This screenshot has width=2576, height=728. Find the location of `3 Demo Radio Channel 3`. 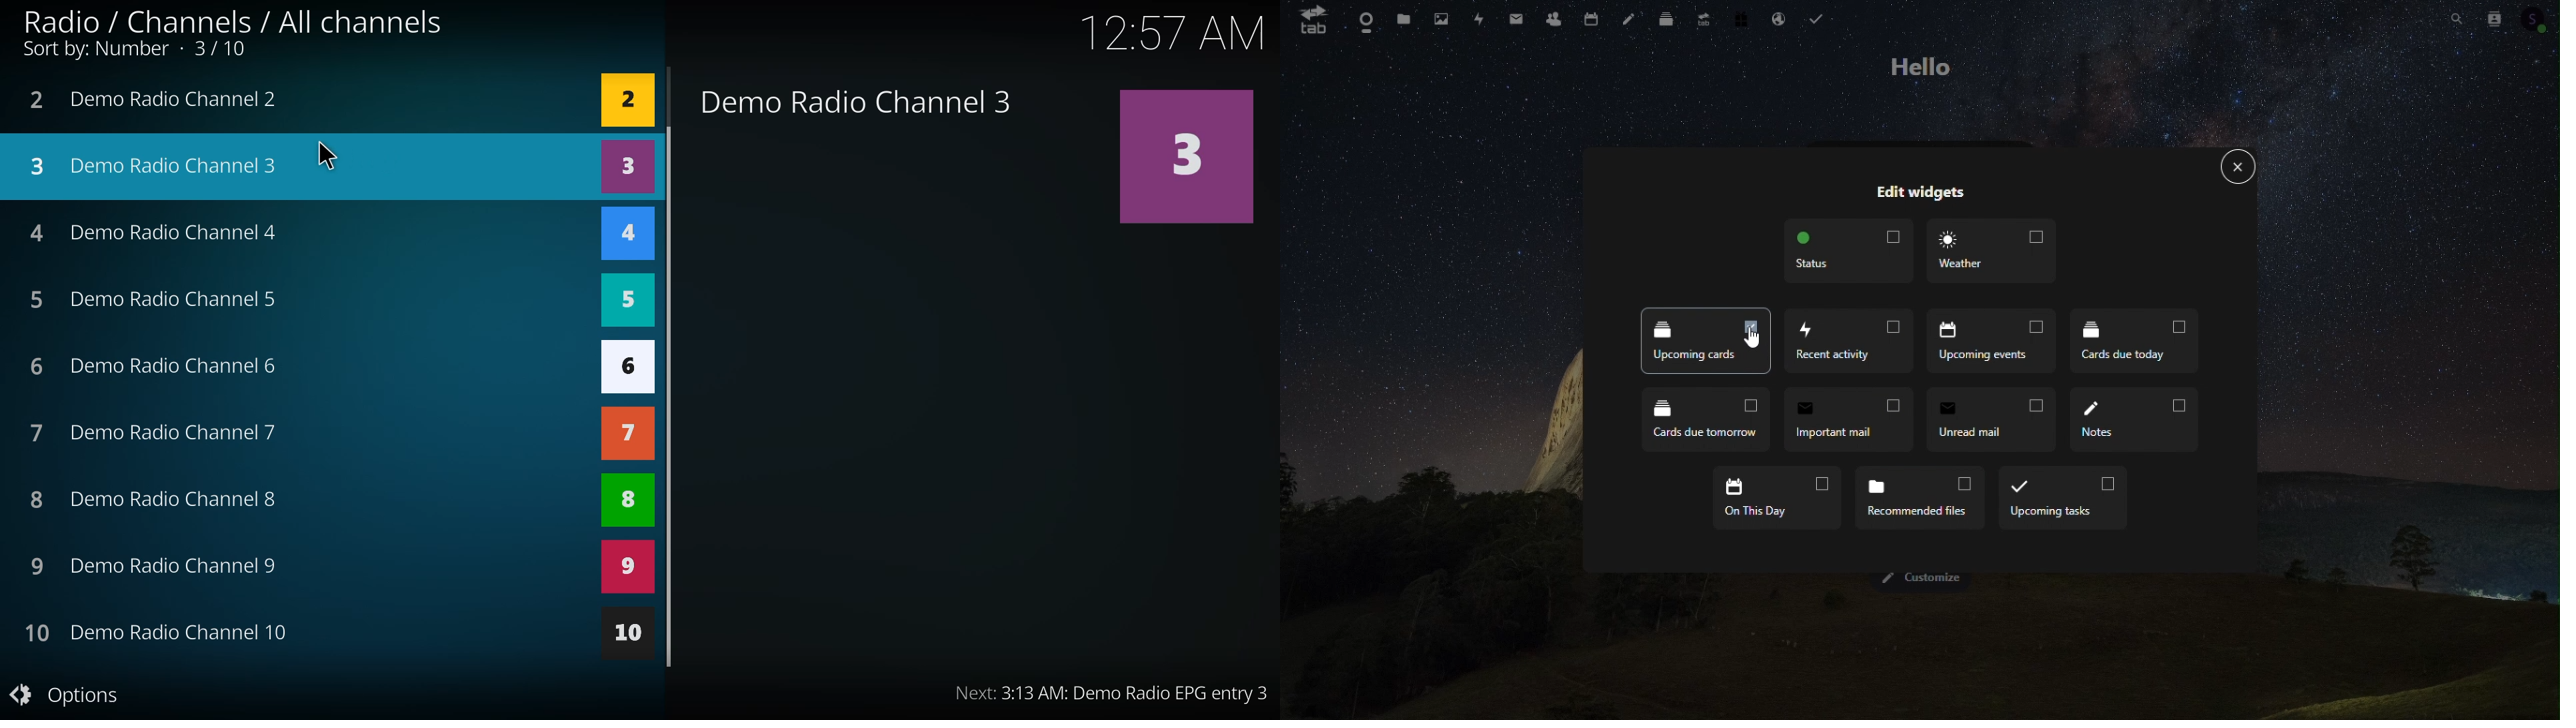

3 Demo Radio Channel 3 is located at coordinates (301, 162).